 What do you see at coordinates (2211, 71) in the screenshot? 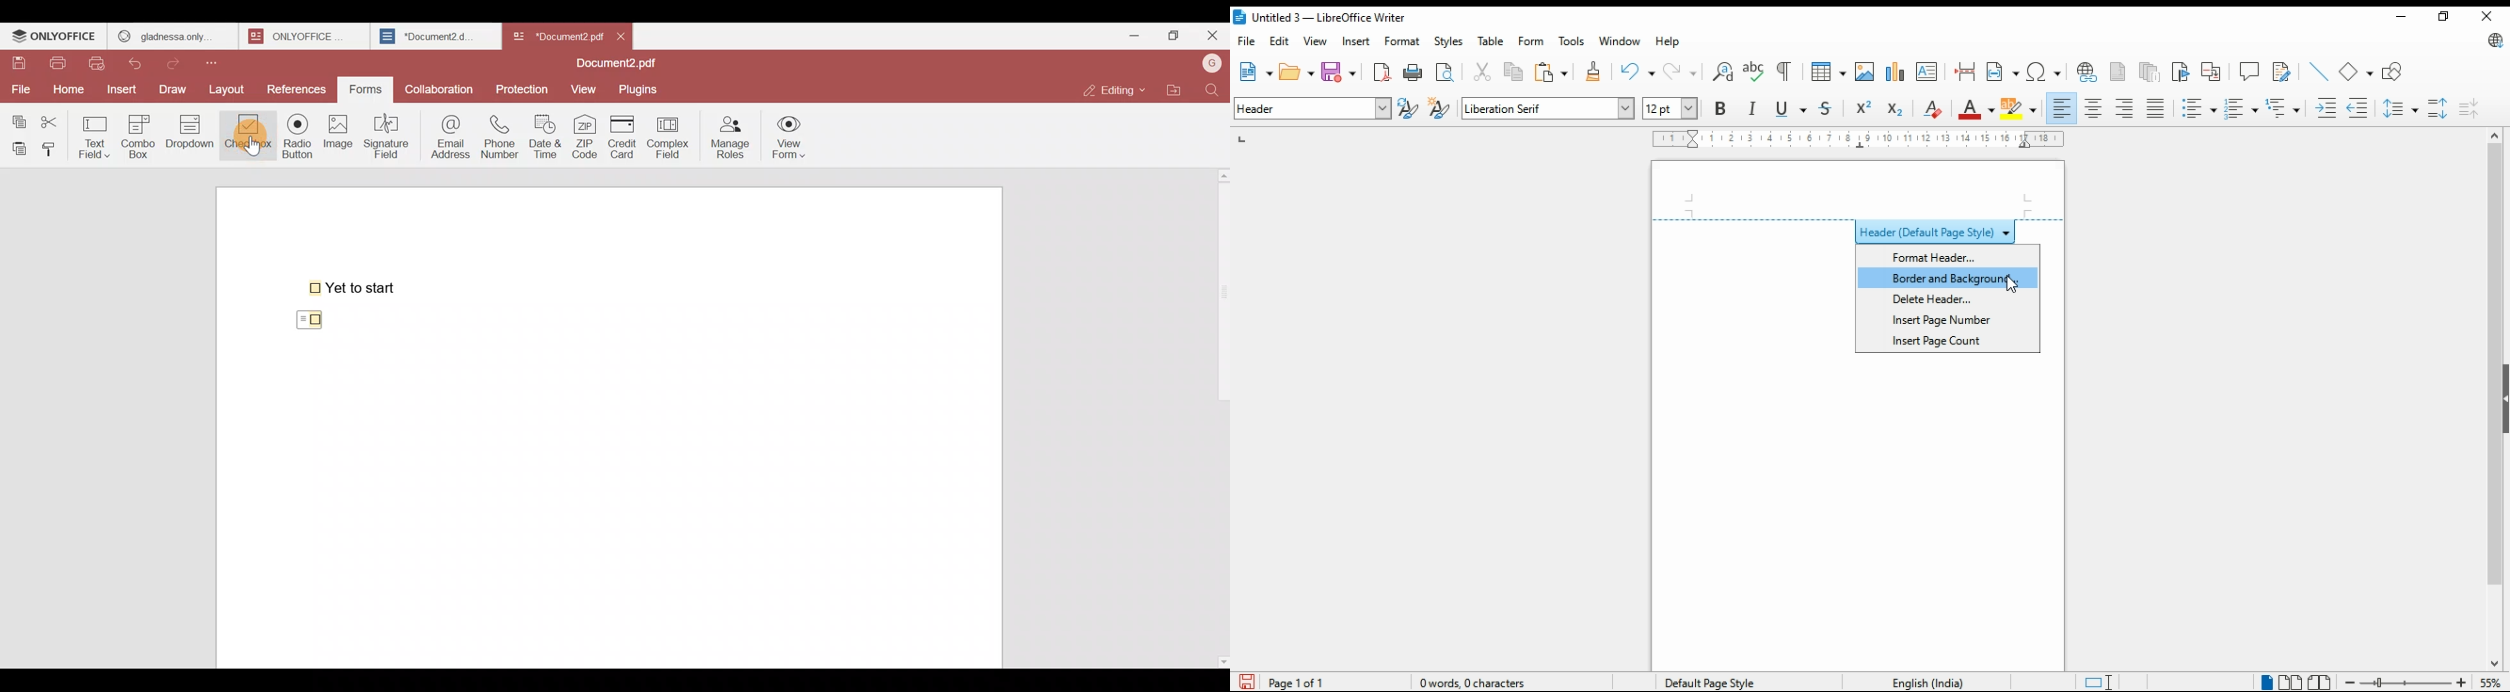
I see `insert cross-reference` at bounding box center [2211, 71].